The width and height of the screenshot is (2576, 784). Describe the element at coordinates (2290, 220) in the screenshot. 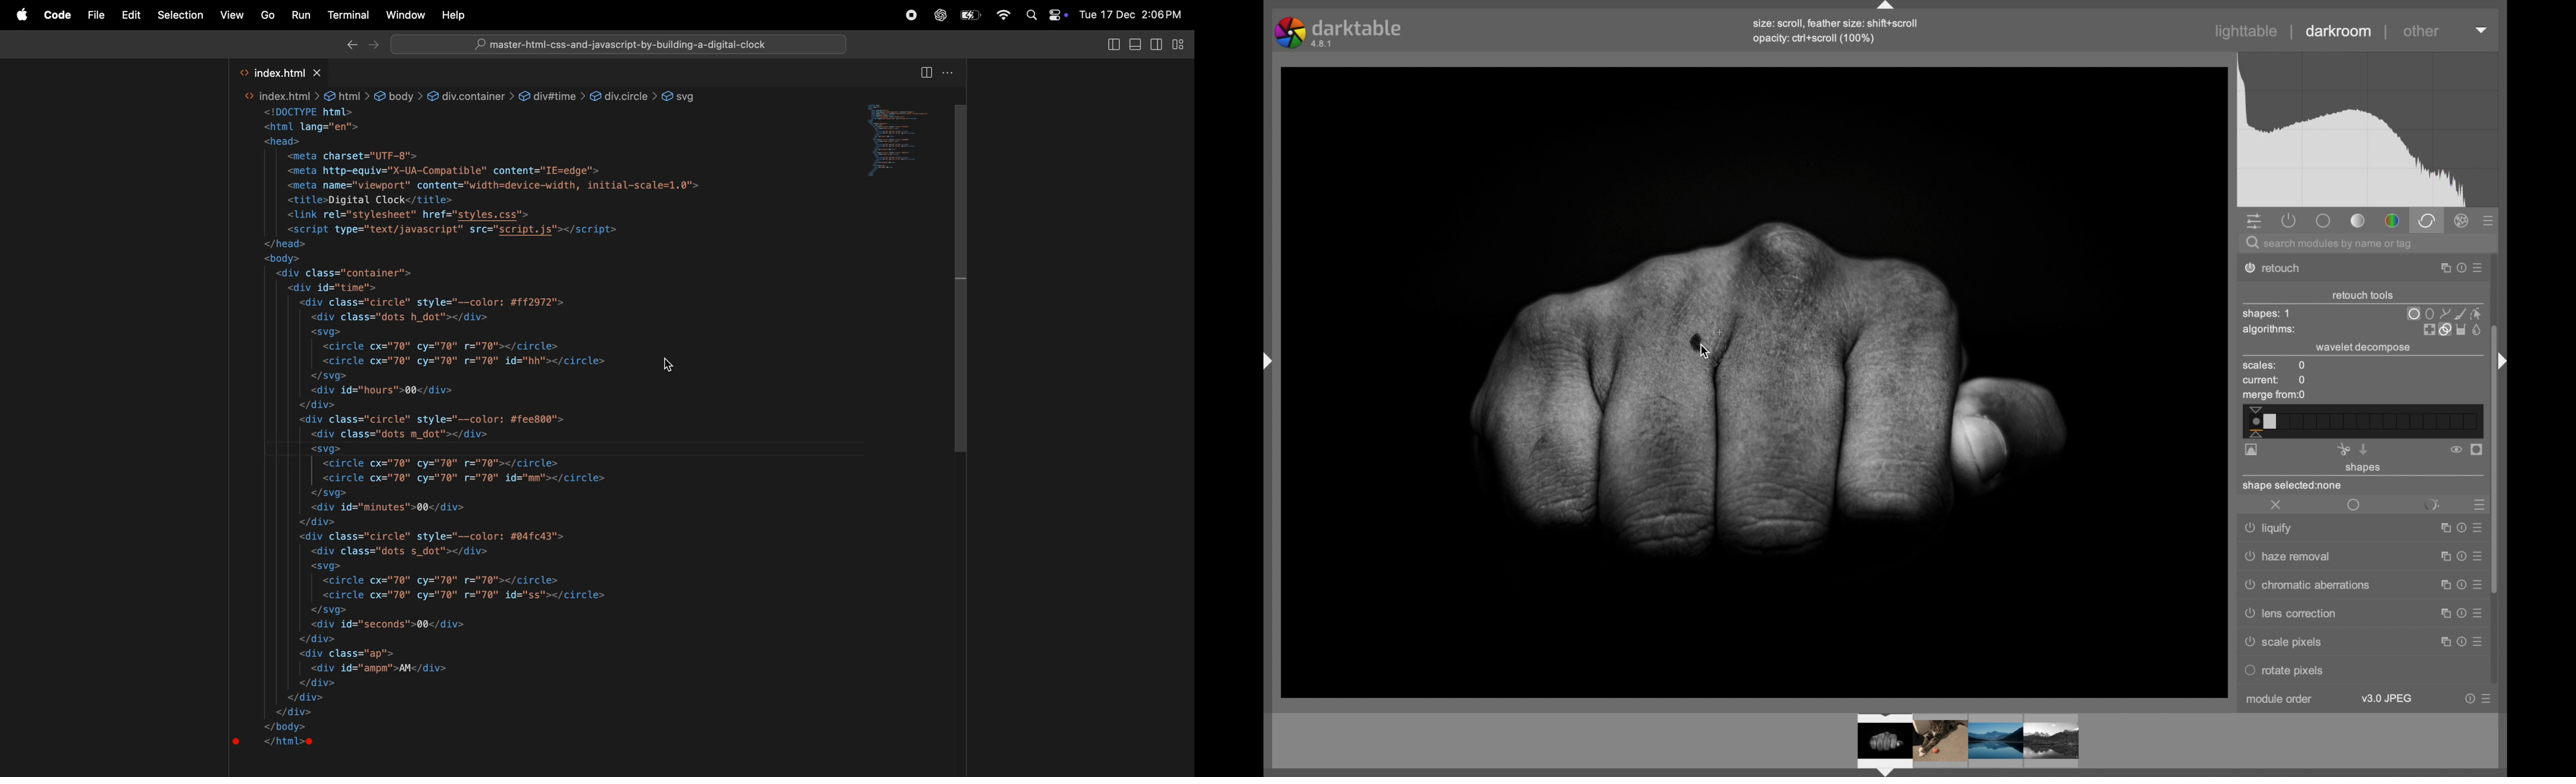

I see `show active modules only` at that location.